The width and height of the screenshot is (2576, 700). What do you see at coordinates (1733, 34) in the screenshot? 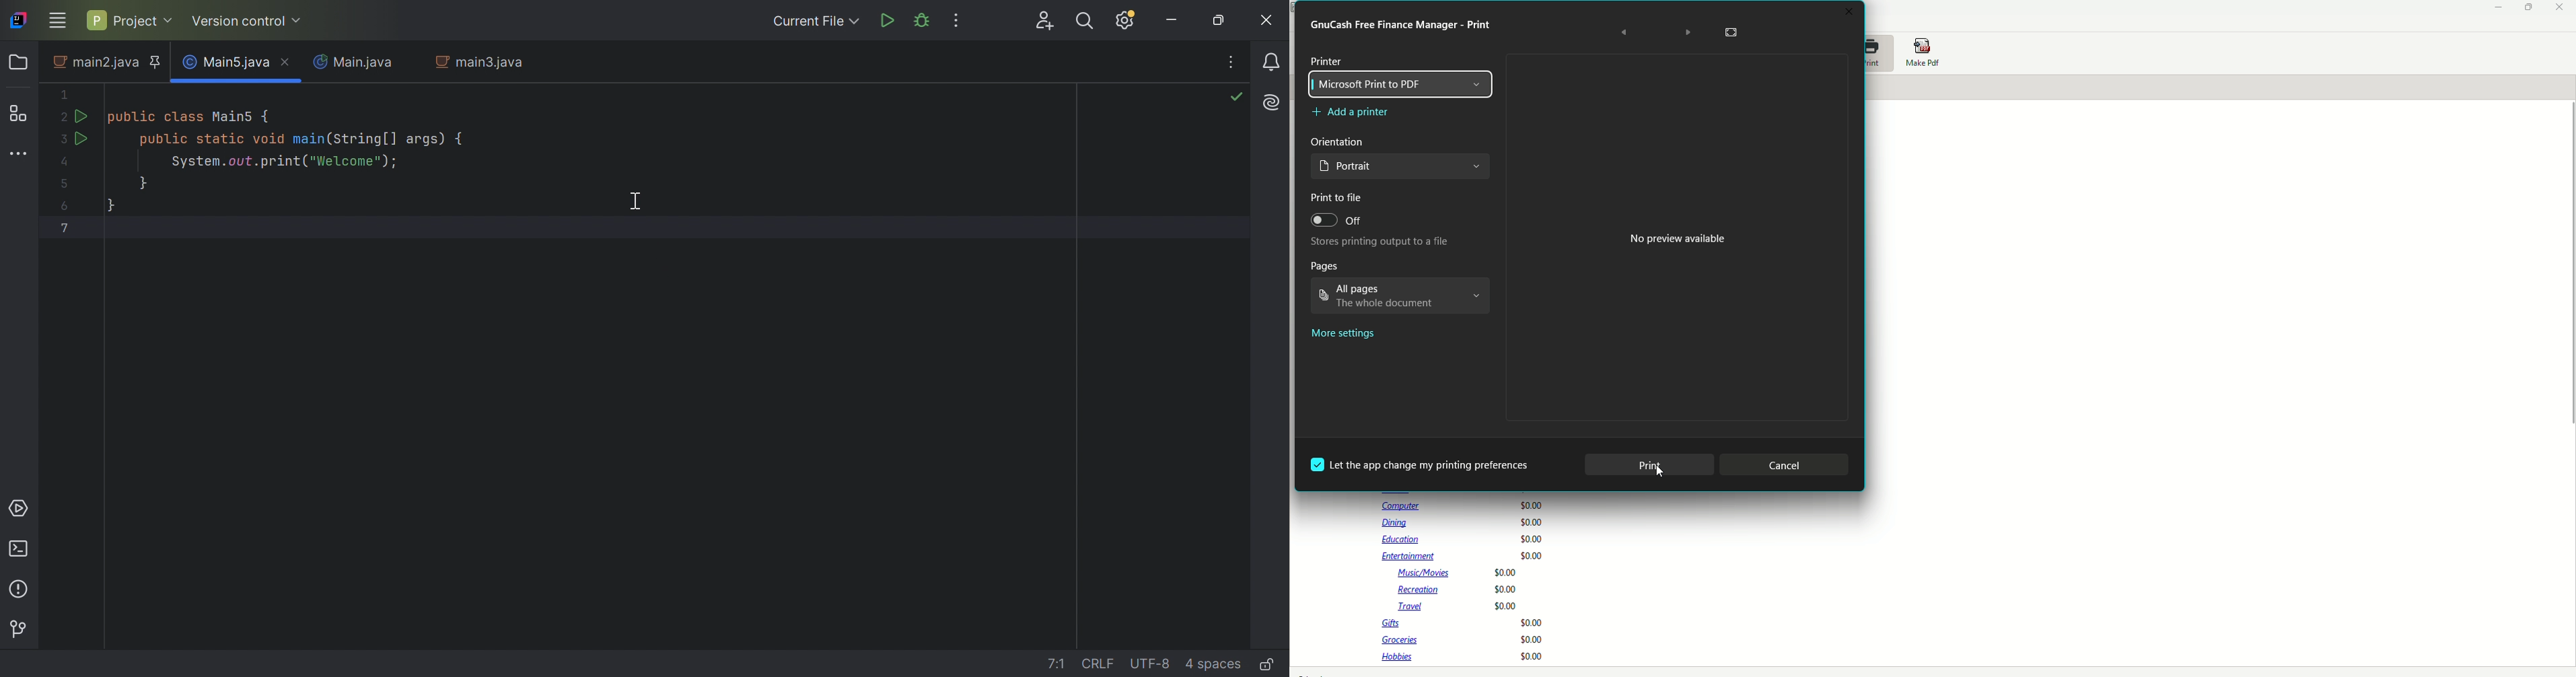
I see `Fullscreen` at bounding box center [1733, 34].